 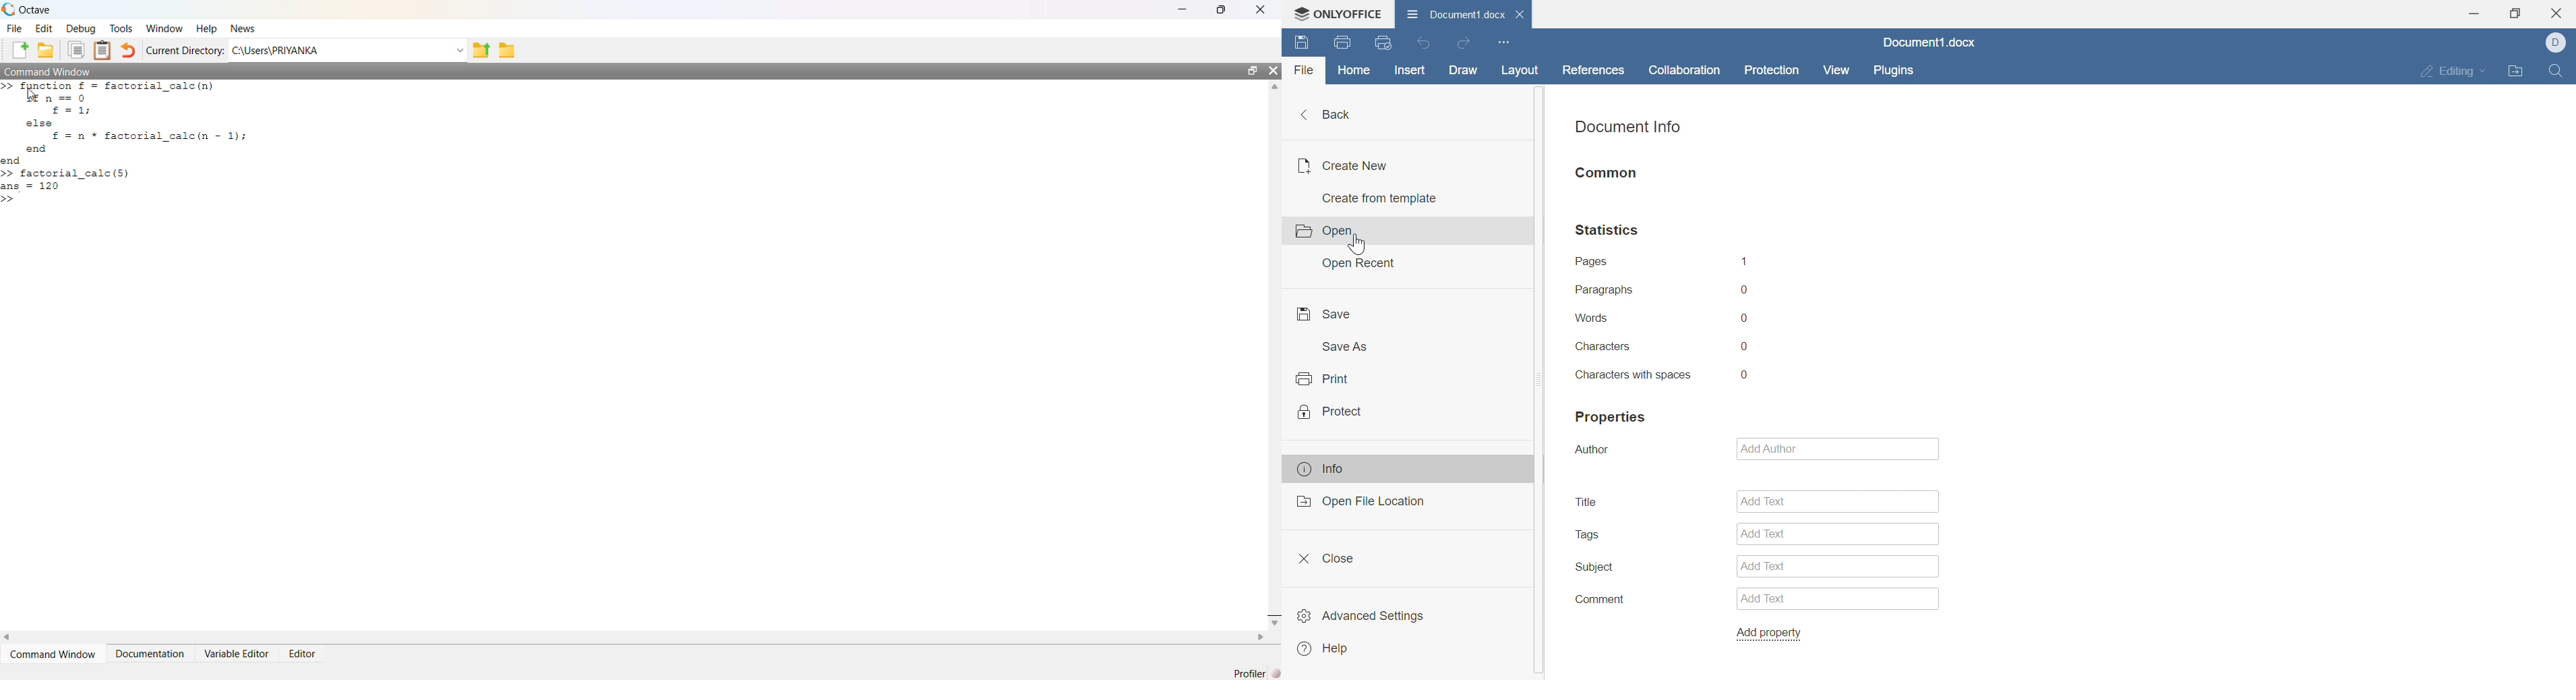 What do you see at coordinates (1454, 13) in the screenshot?
I see `Document1.d` at bounding box center [1454, 13].